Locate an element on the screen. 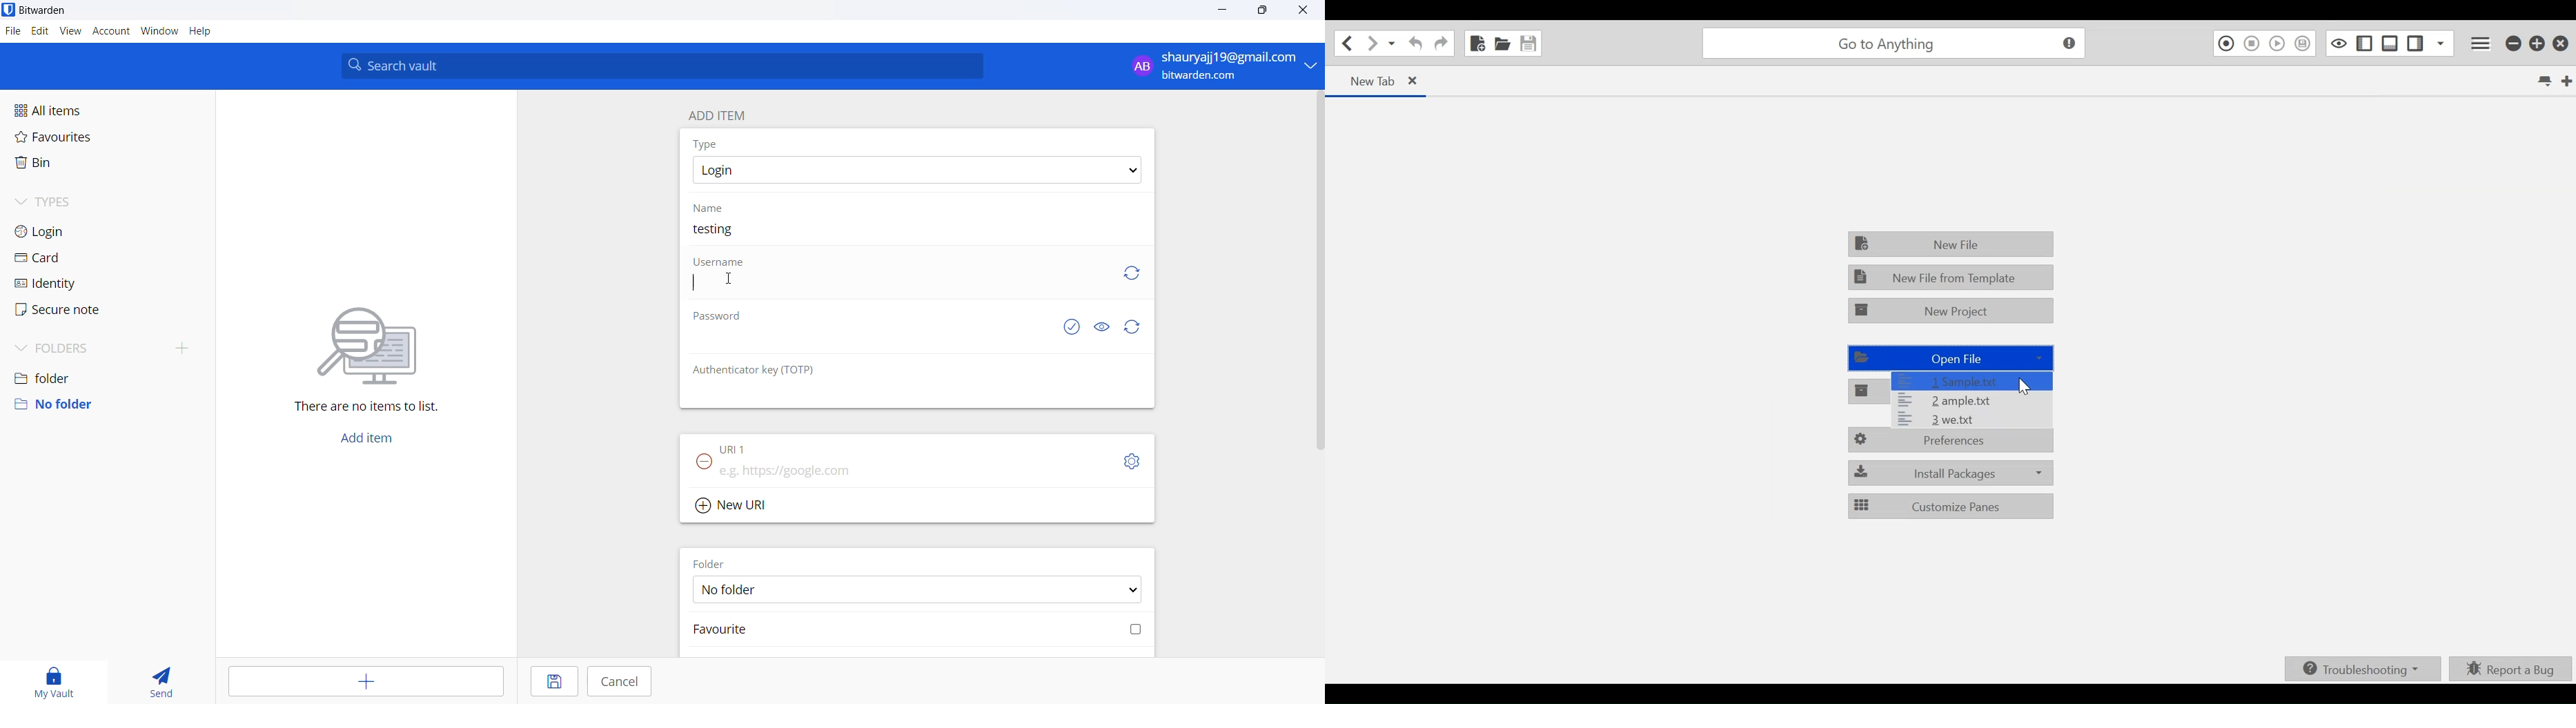 The height and width of the screenshot is (728, 2576). bin is located at coordinates (72, 167).